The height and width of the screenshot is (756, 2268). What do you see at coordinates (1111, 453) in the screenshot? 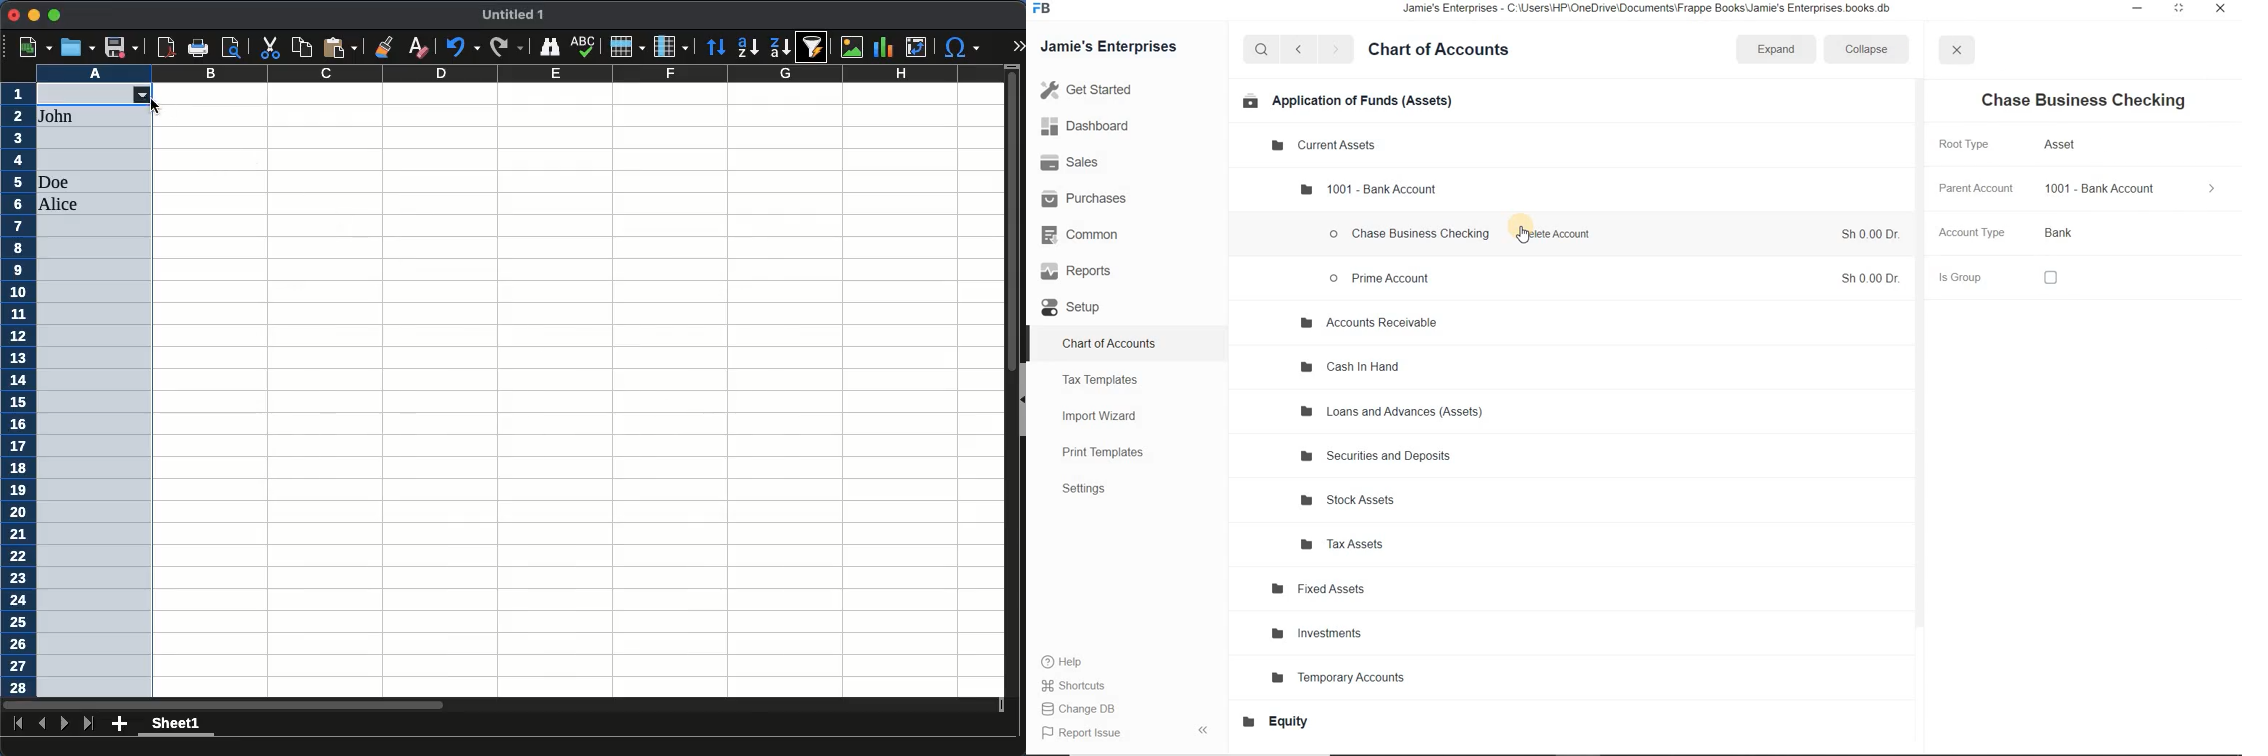
I see `Print Templates` at bounding box center [1111, 453].